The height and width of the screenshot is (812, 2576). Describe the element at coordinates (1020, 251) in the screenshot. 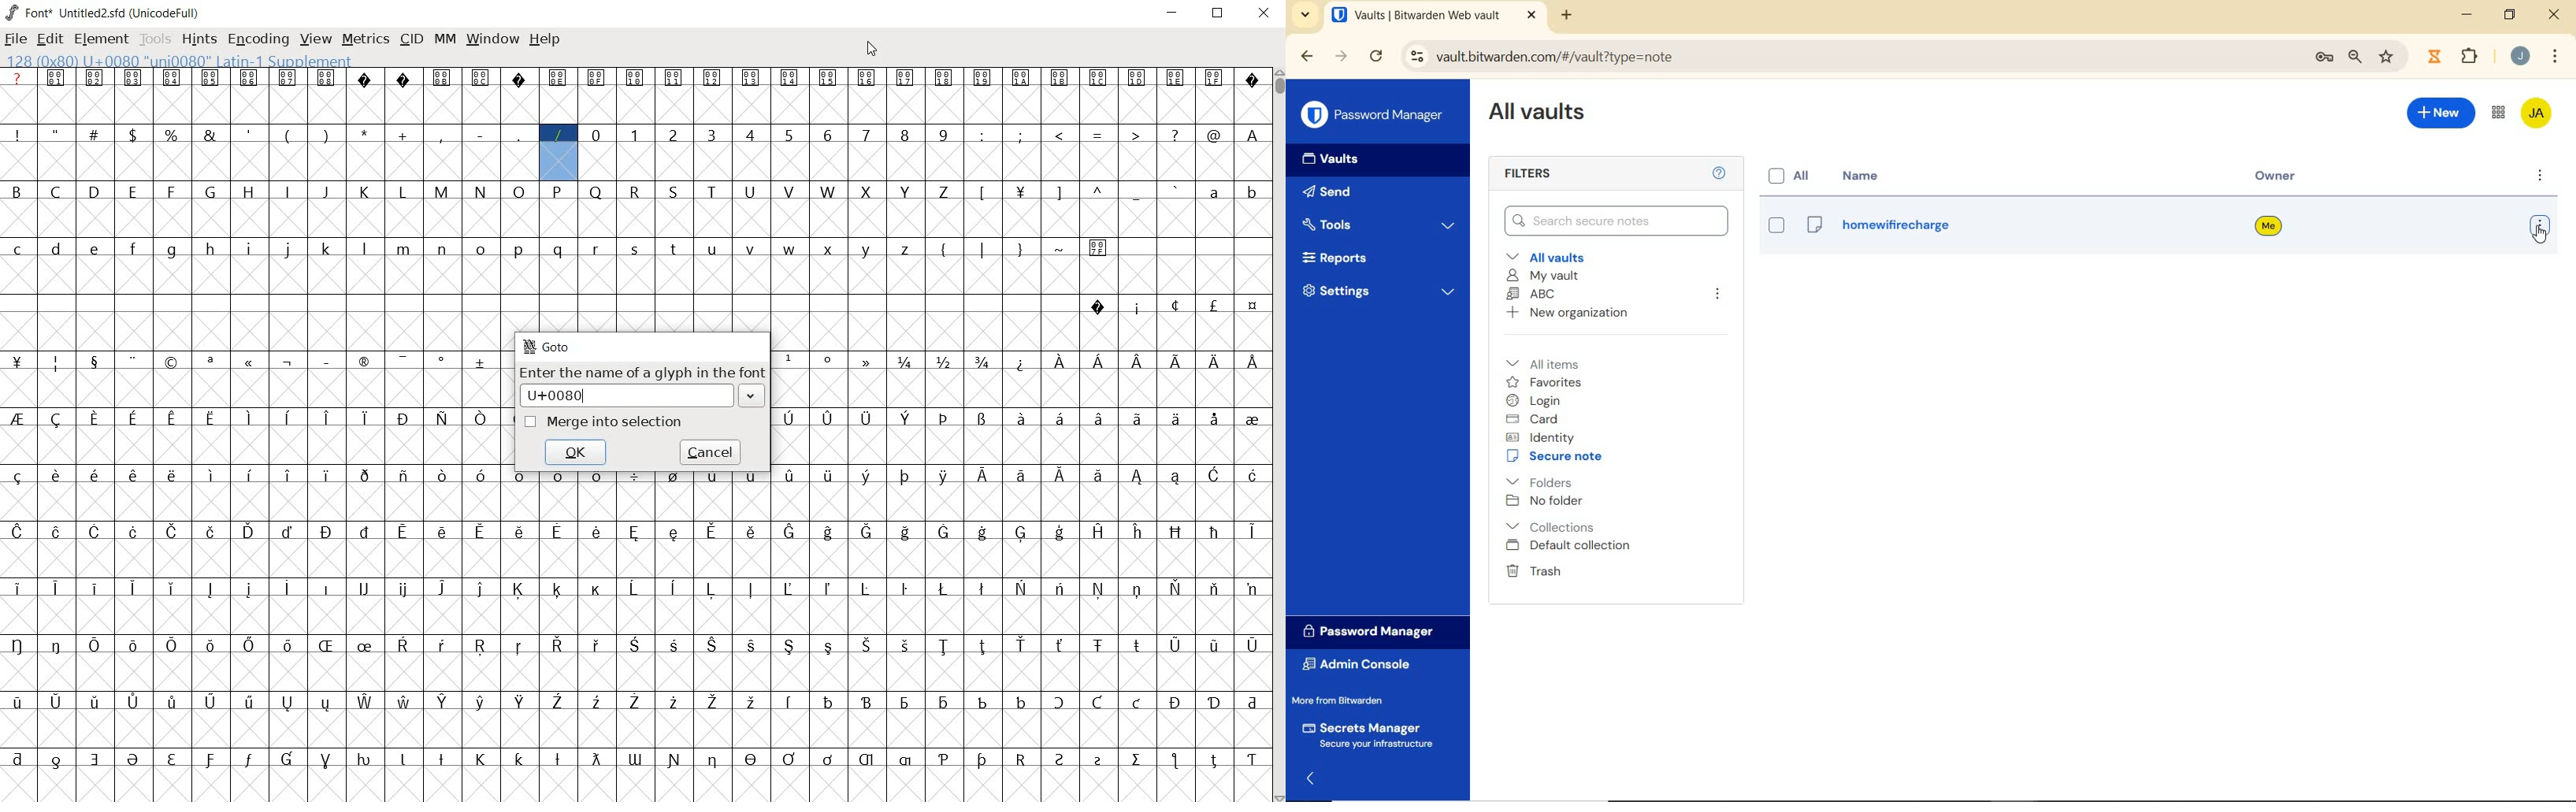

I see `glyph` at that location.